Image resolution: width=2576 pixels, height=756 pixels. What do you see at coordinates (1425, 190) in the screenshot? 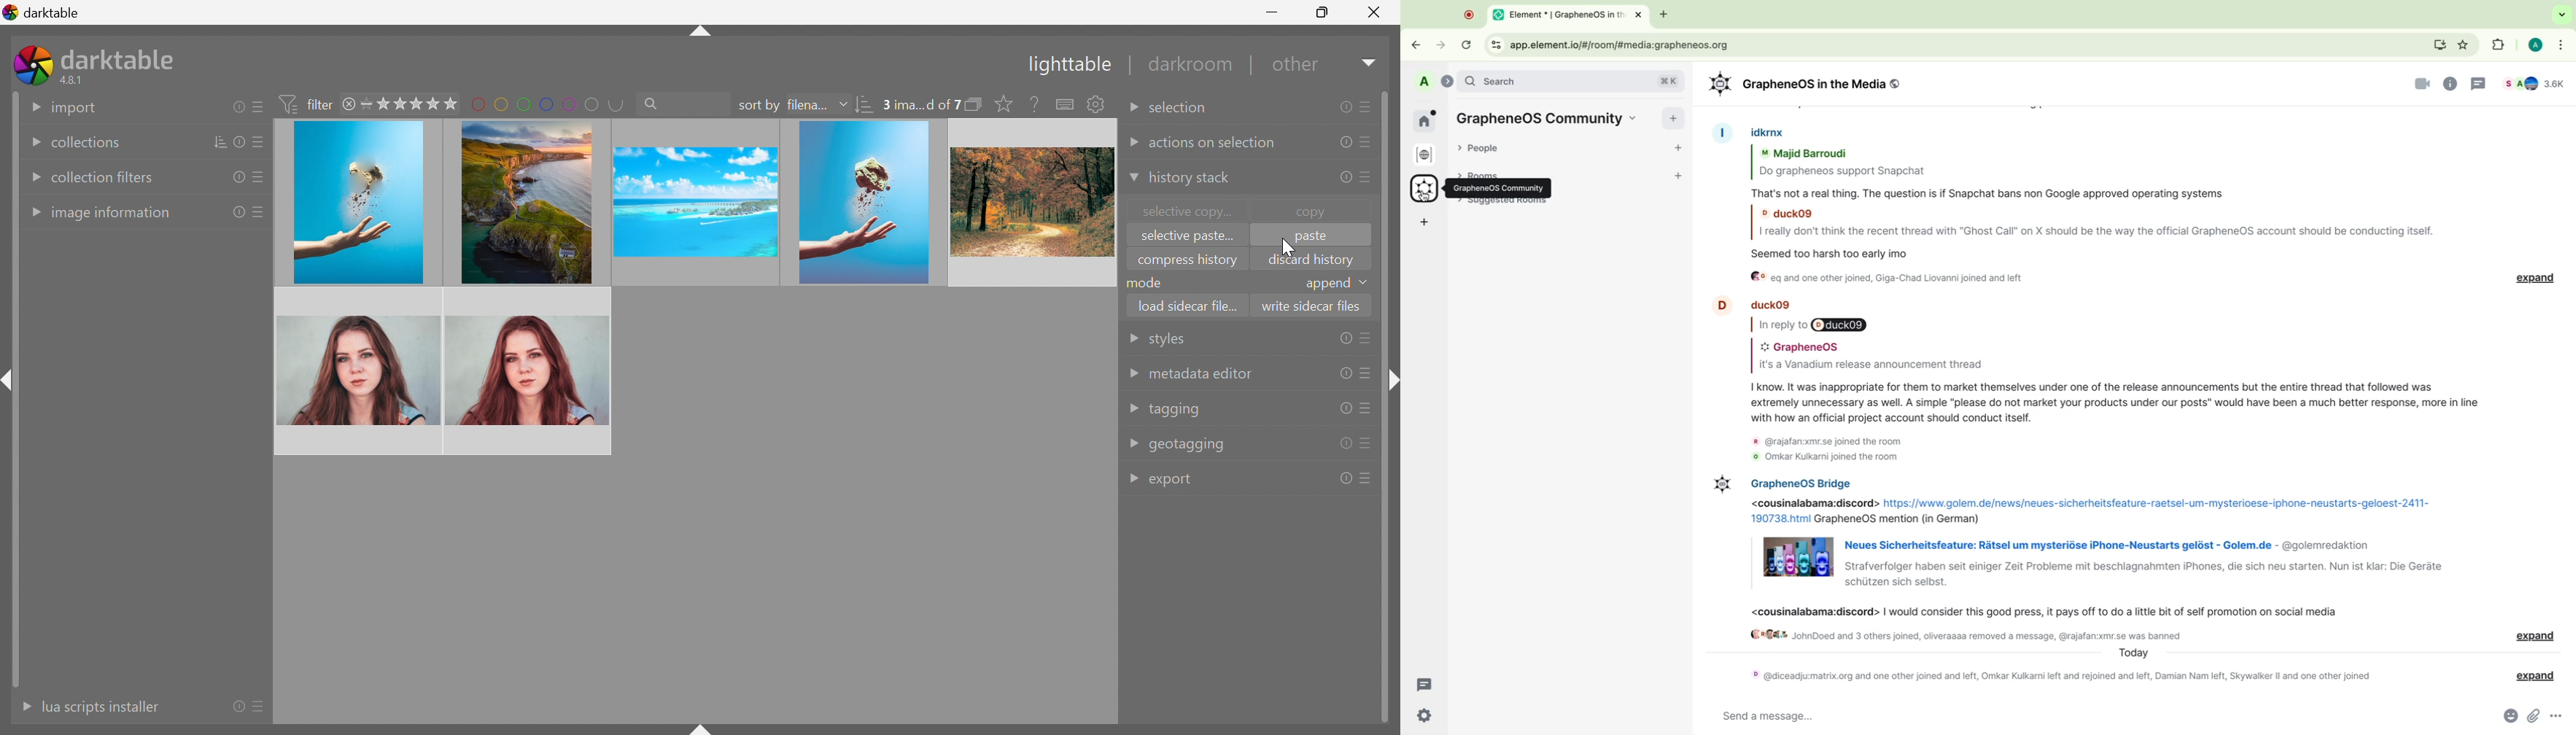
I see `server icon` at bounding box center [1425, 190].